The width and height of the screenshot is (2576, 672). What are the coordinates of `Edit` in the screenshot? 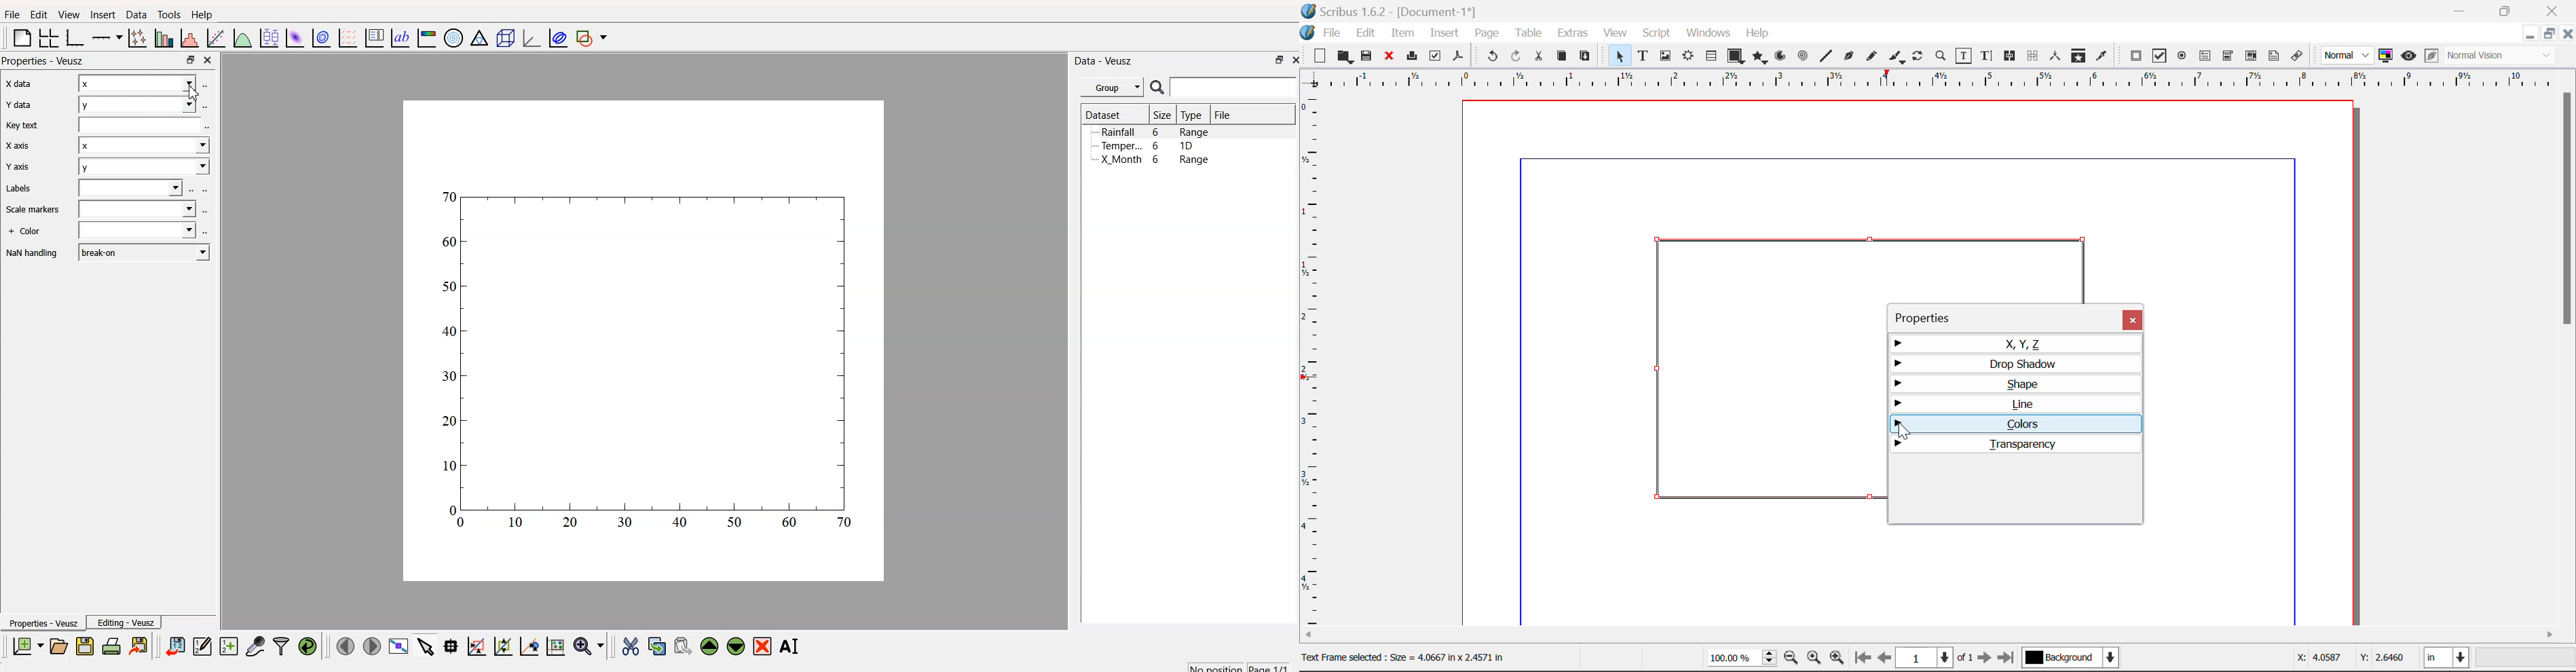 It's located at (37, 14).